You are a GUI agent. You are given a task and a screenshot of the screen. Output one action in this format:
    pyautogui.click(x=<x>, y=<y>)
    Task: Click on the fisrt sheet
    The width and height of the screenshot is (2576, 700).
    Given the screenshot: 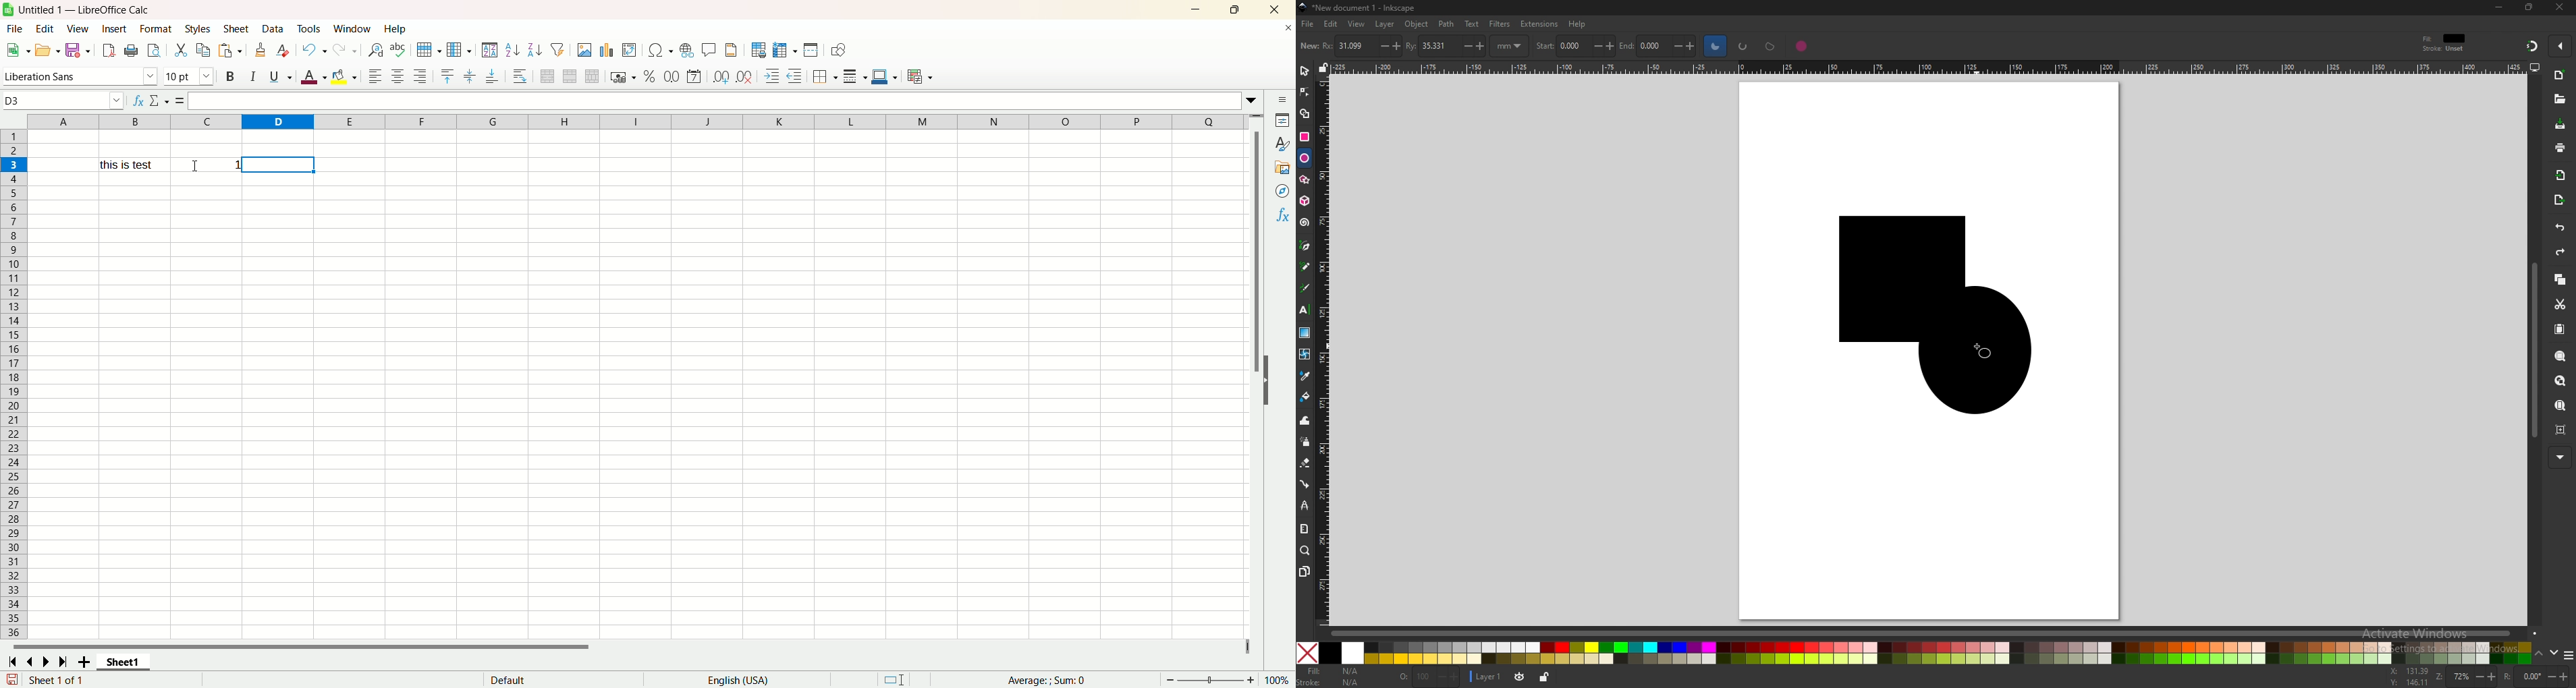 What is the action you would take?
    pyautogui.click(x=11, y=662)
    